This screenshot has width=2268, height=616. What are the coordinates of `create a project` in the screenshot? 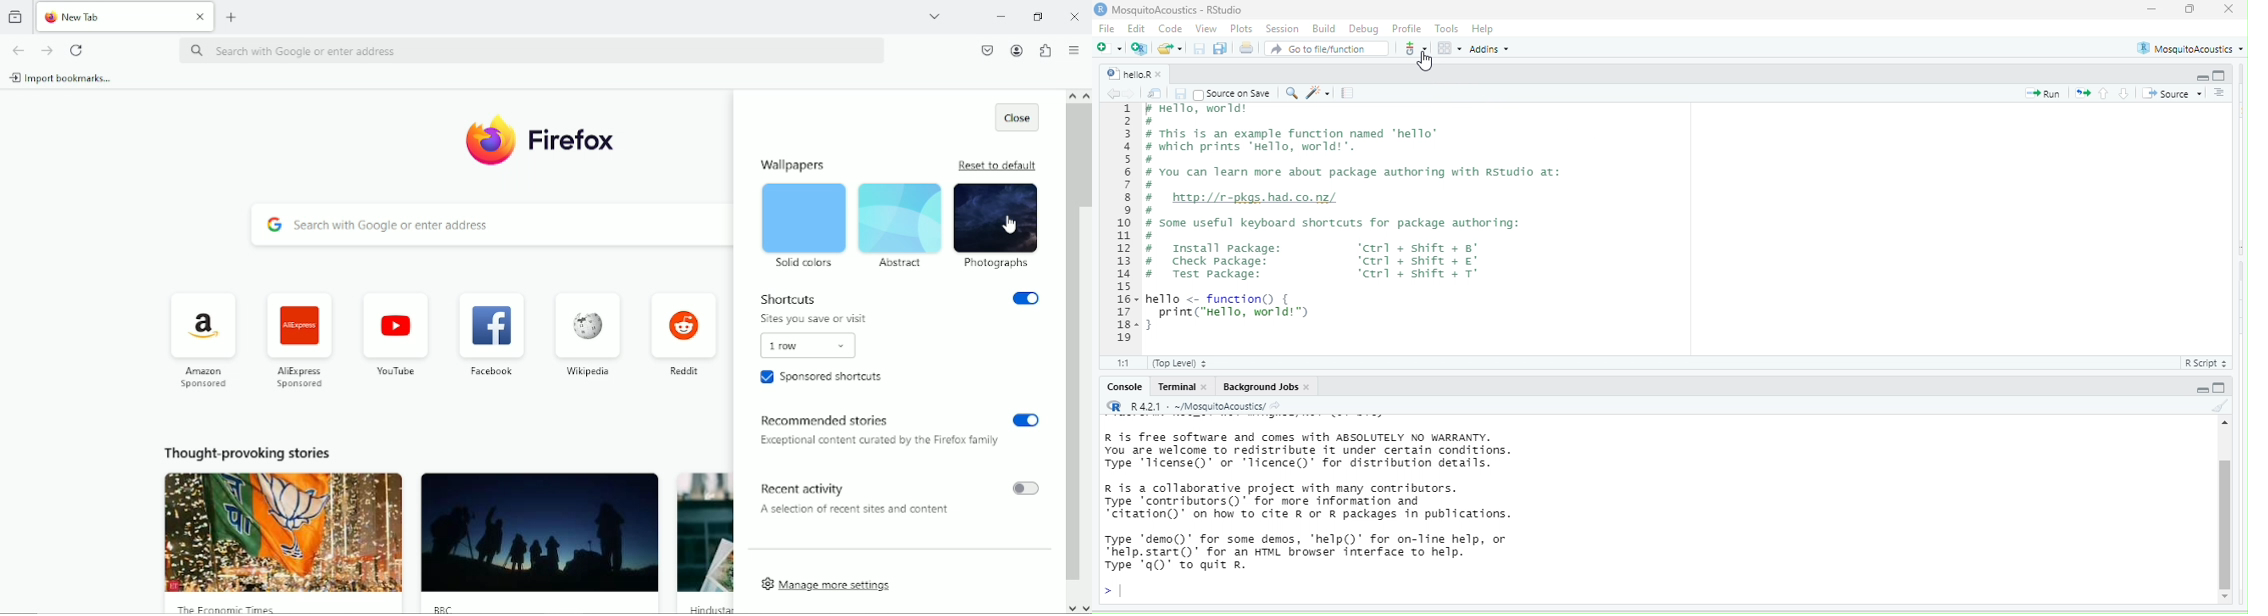 It's located at (1141, 49).